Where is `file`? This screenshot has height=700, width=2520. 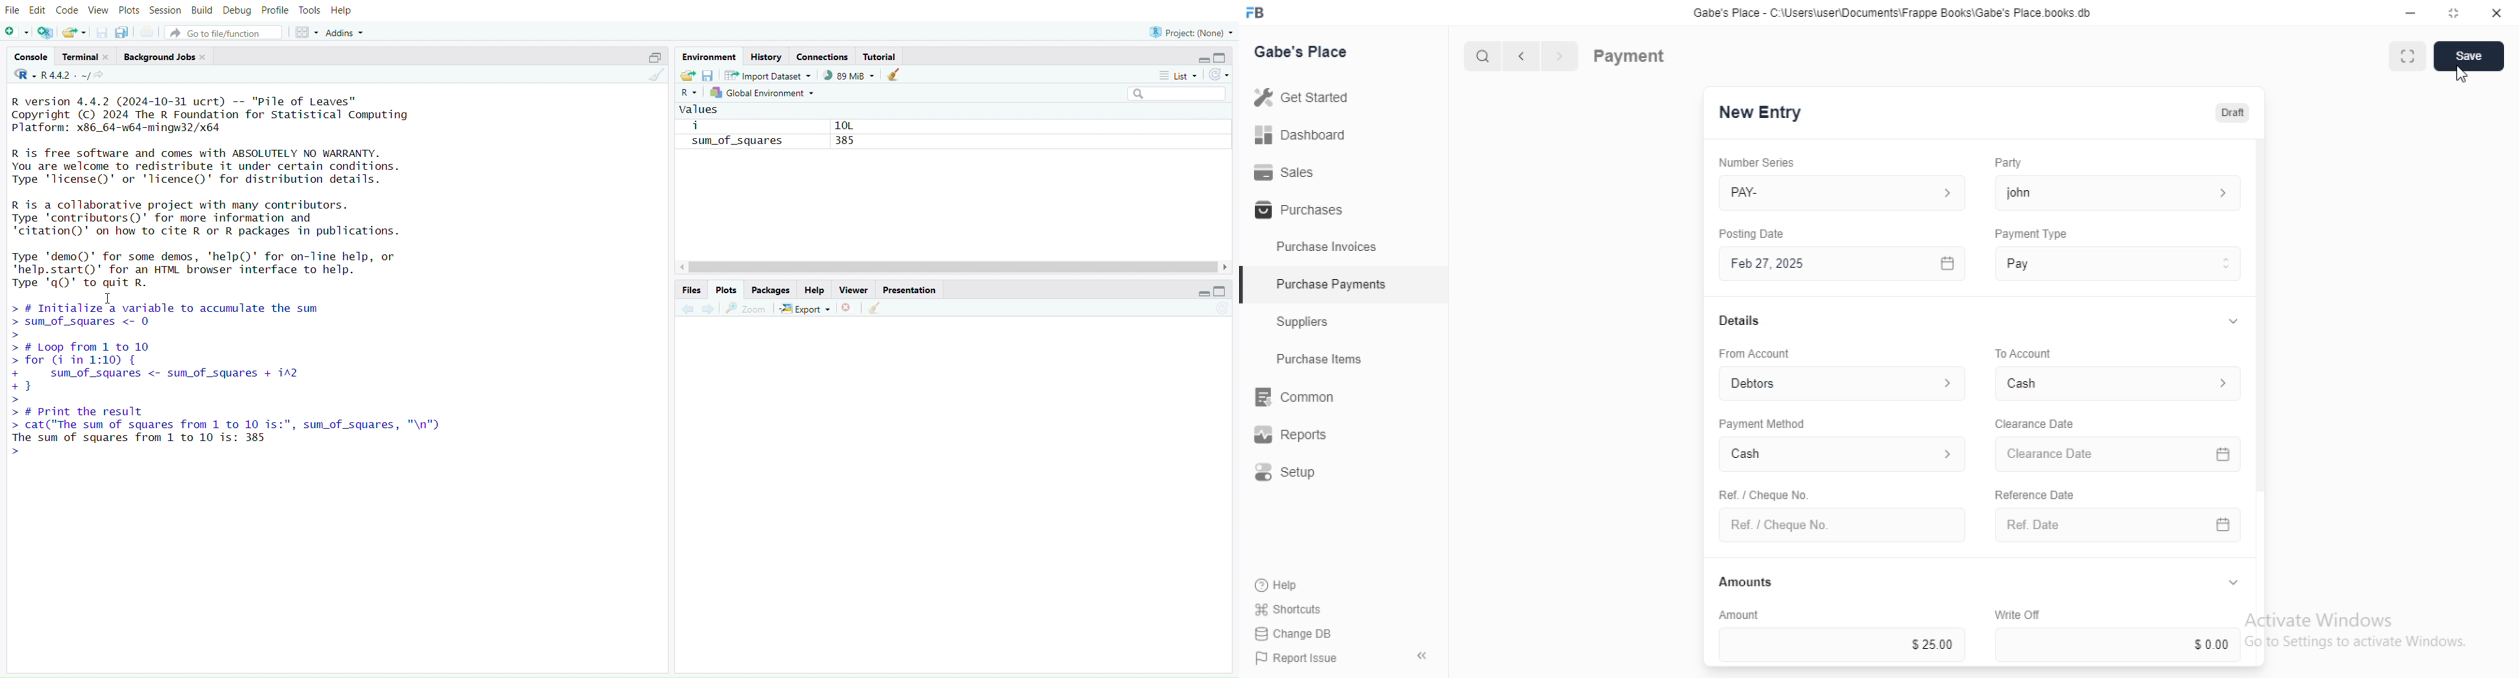
file is located at coordinates (15, 10).